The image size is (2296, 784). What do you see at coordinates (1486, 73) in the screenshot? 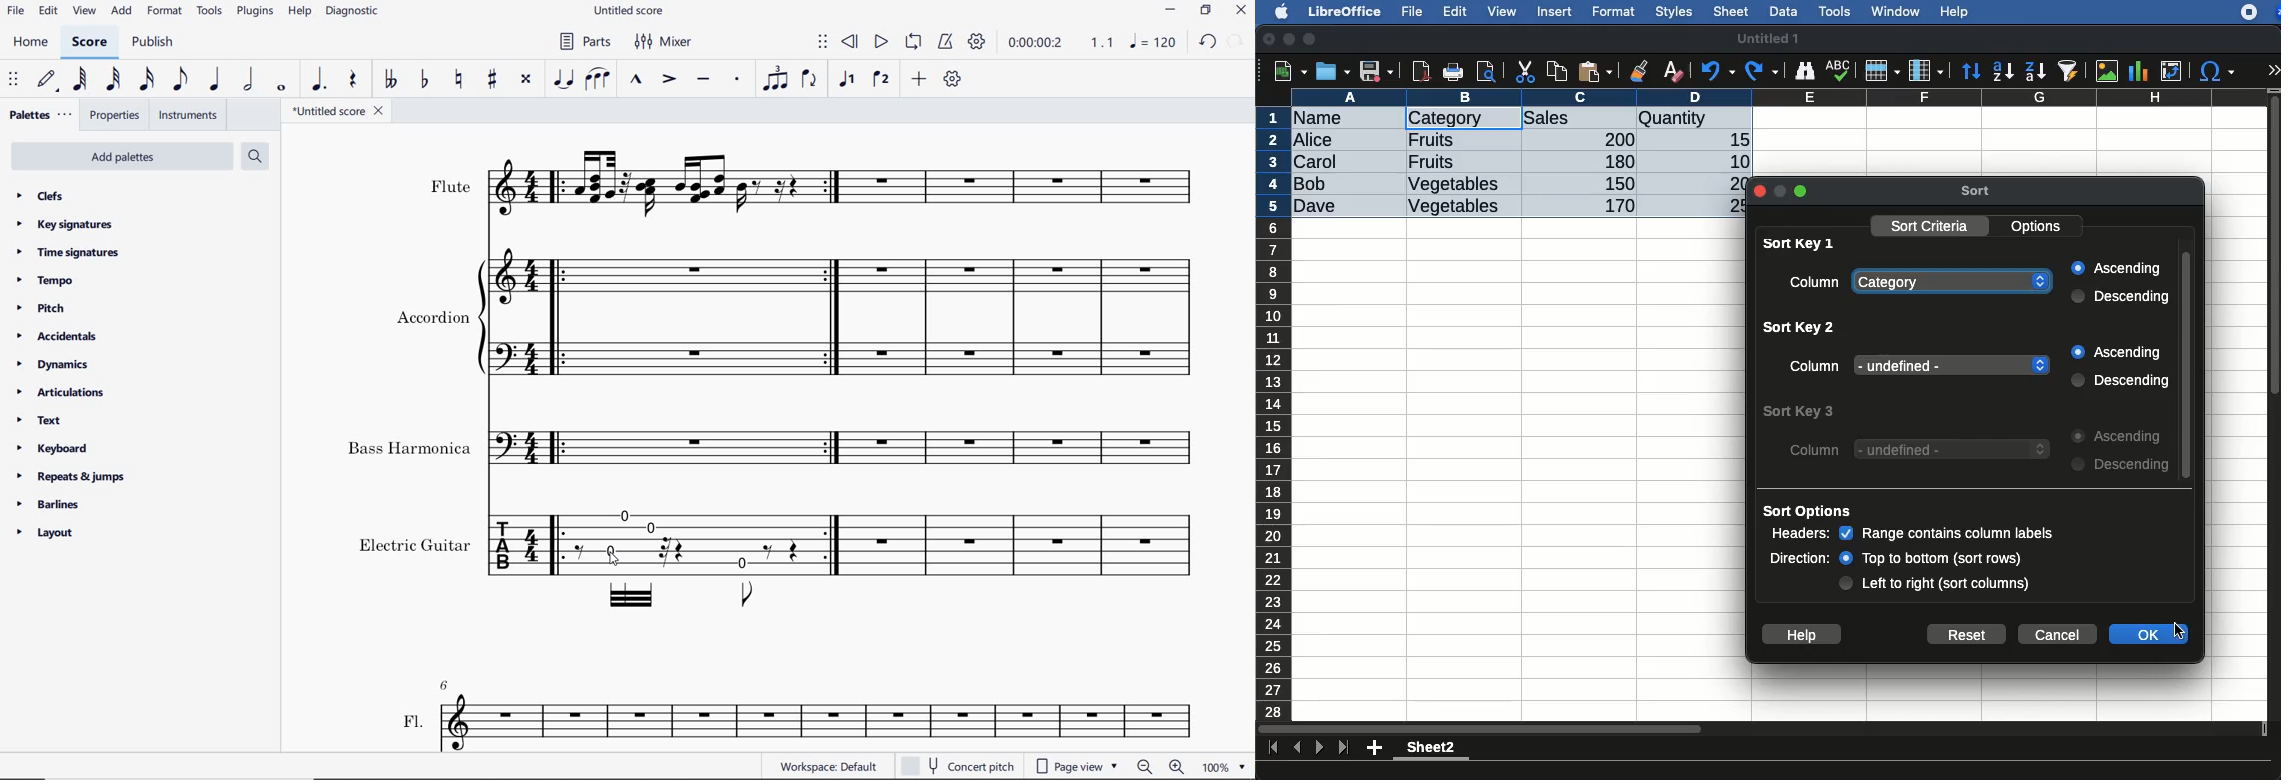
I see `print preview` at bounding box center [1486, 73].